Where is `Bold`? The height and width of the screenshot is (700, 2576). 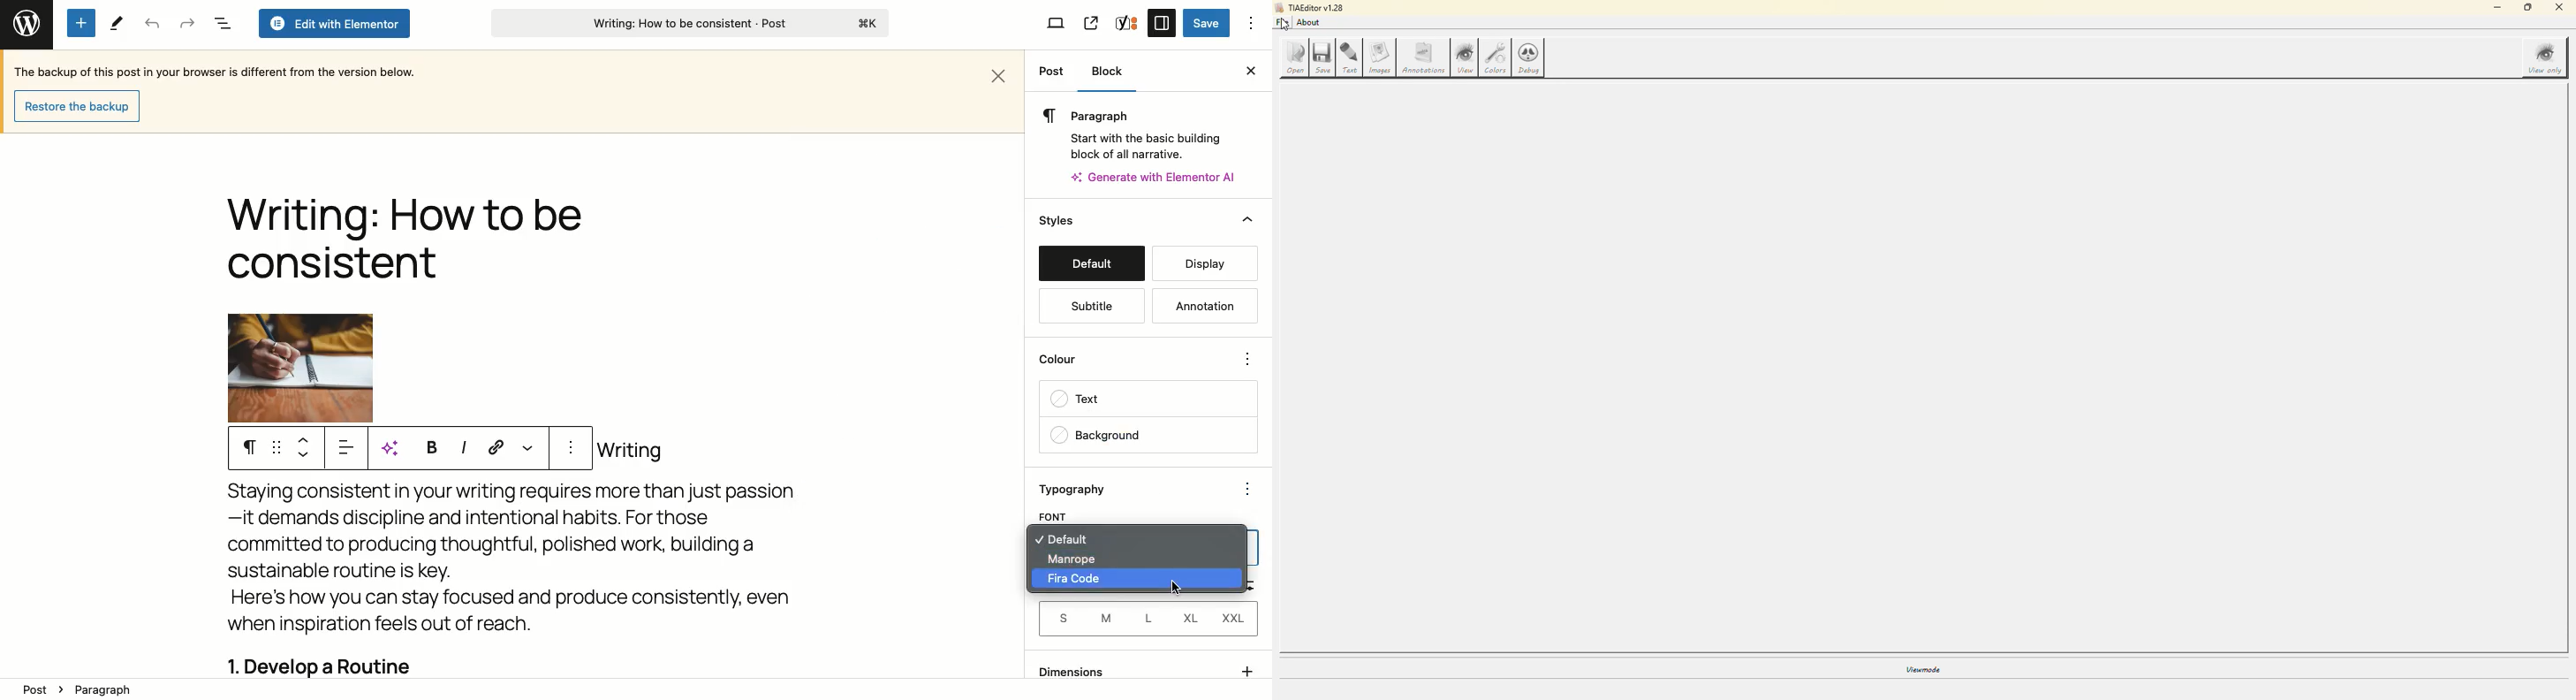 Bold is located at coordinates (429, 446).